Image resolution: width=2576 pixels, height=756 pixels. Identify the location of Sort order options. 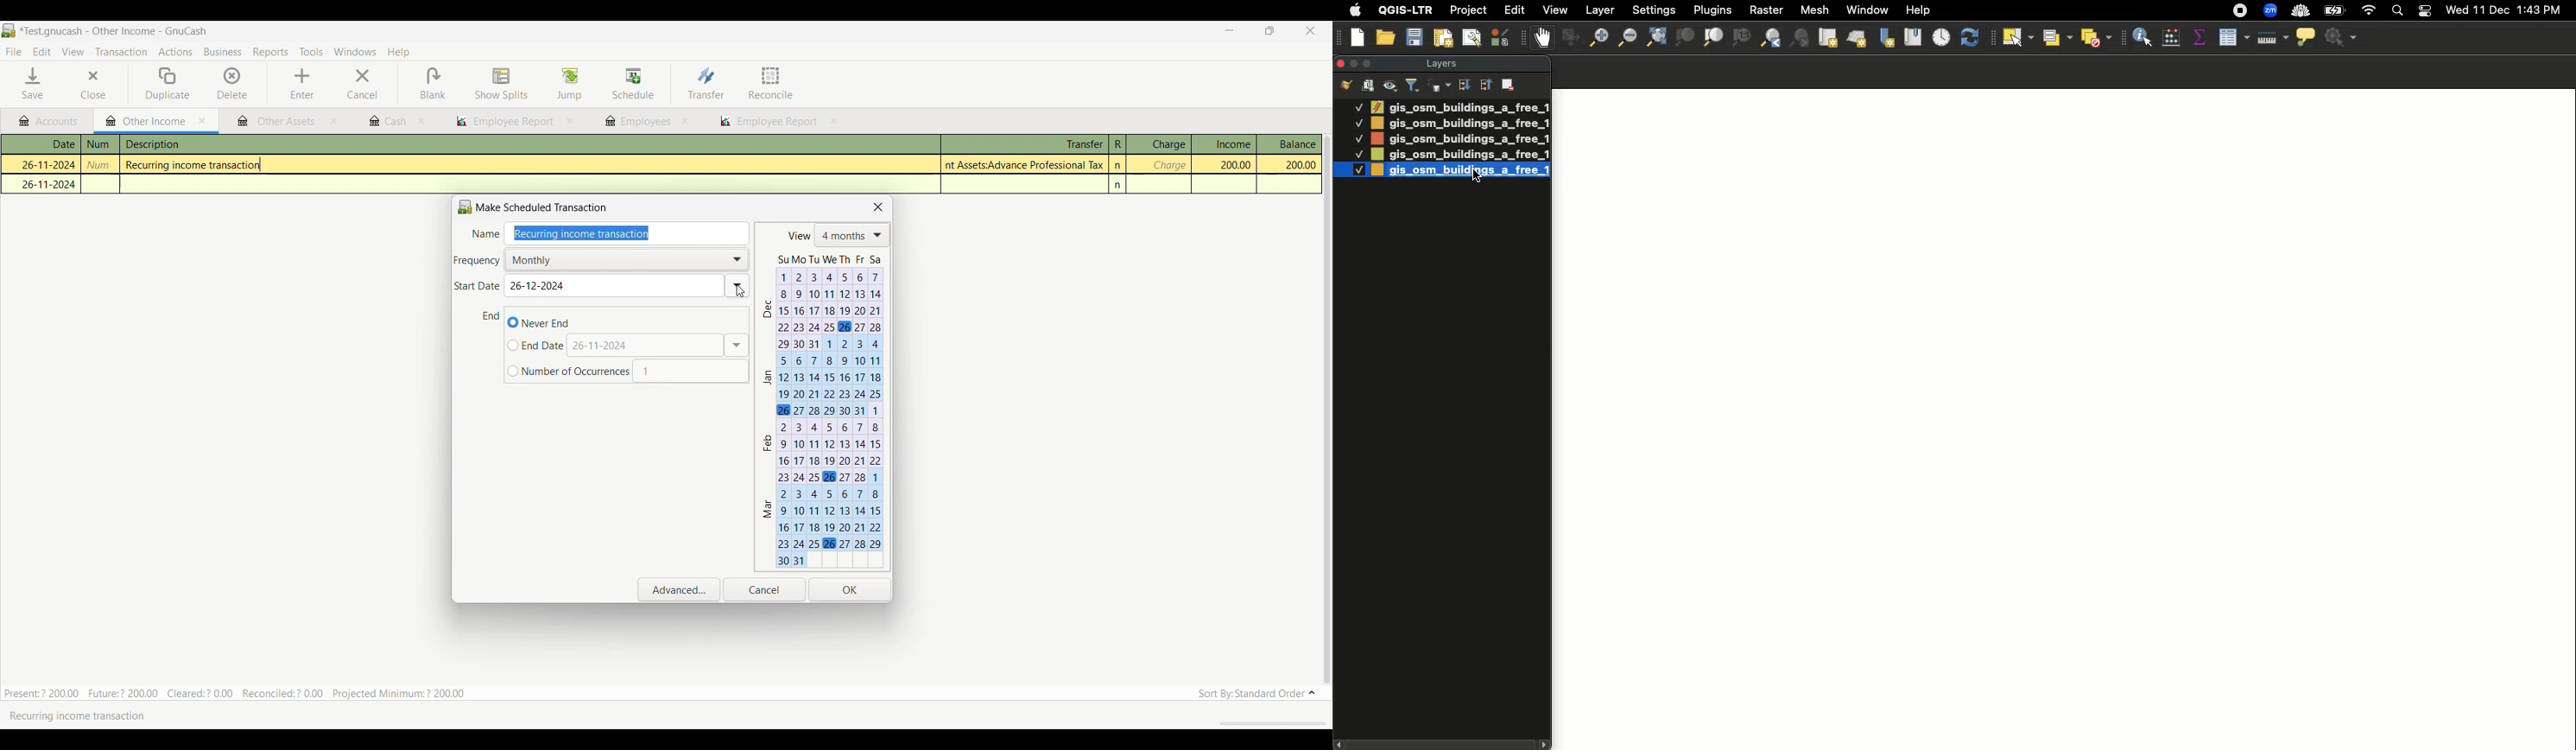
(1257, 694).